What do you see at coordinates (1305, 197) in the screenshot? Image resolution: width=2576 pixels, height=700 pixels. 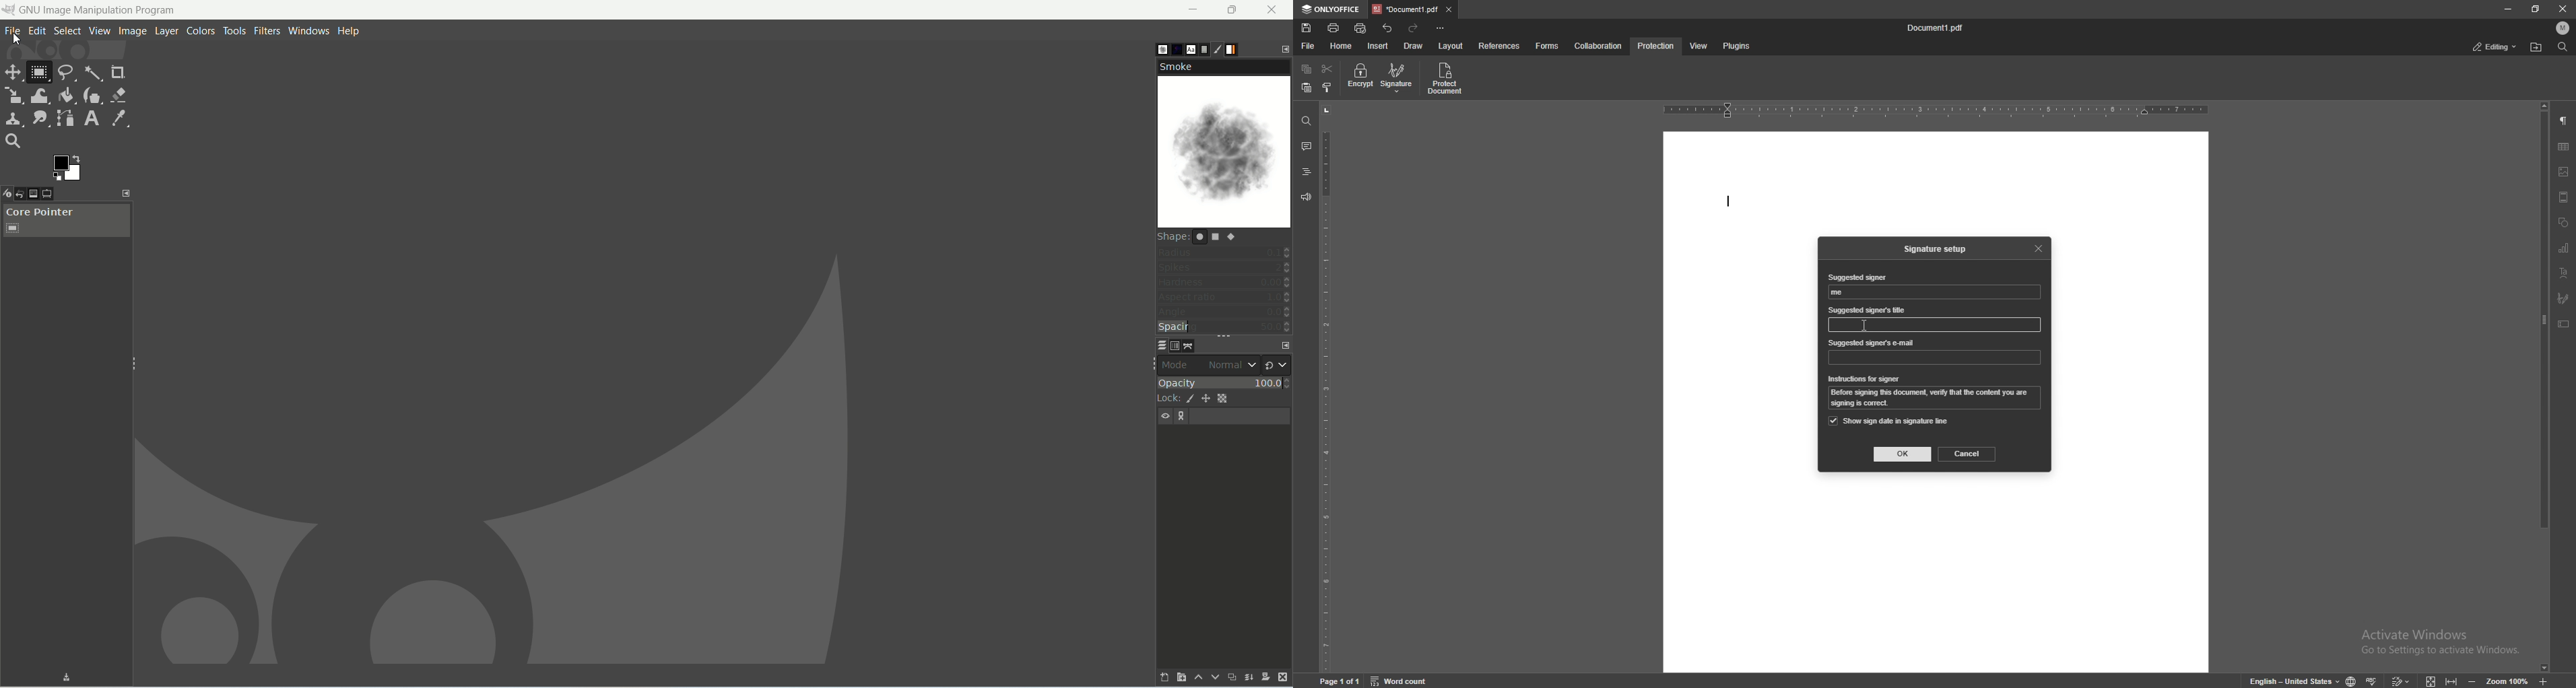 I see `feedback` at bounding box center [1305, 197].